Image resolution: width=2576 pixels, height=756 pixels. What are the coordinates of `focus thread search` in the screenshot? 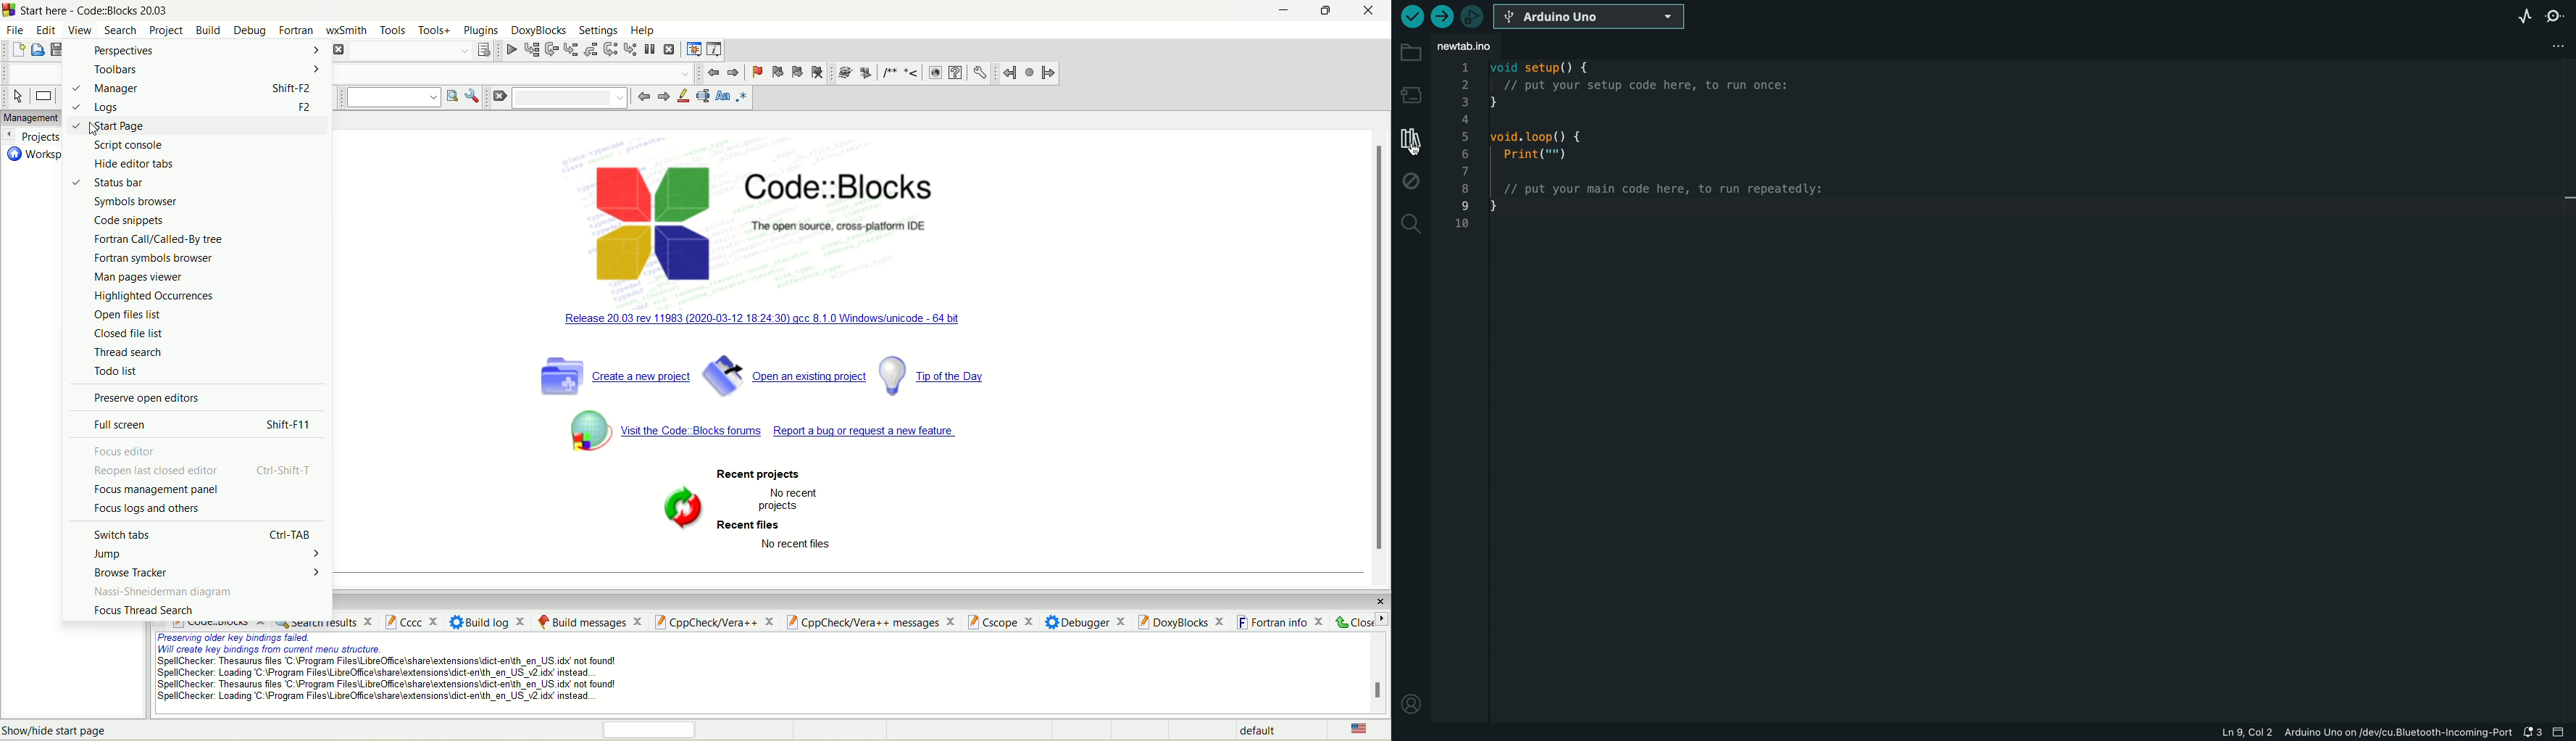 It's located at (143, 610).